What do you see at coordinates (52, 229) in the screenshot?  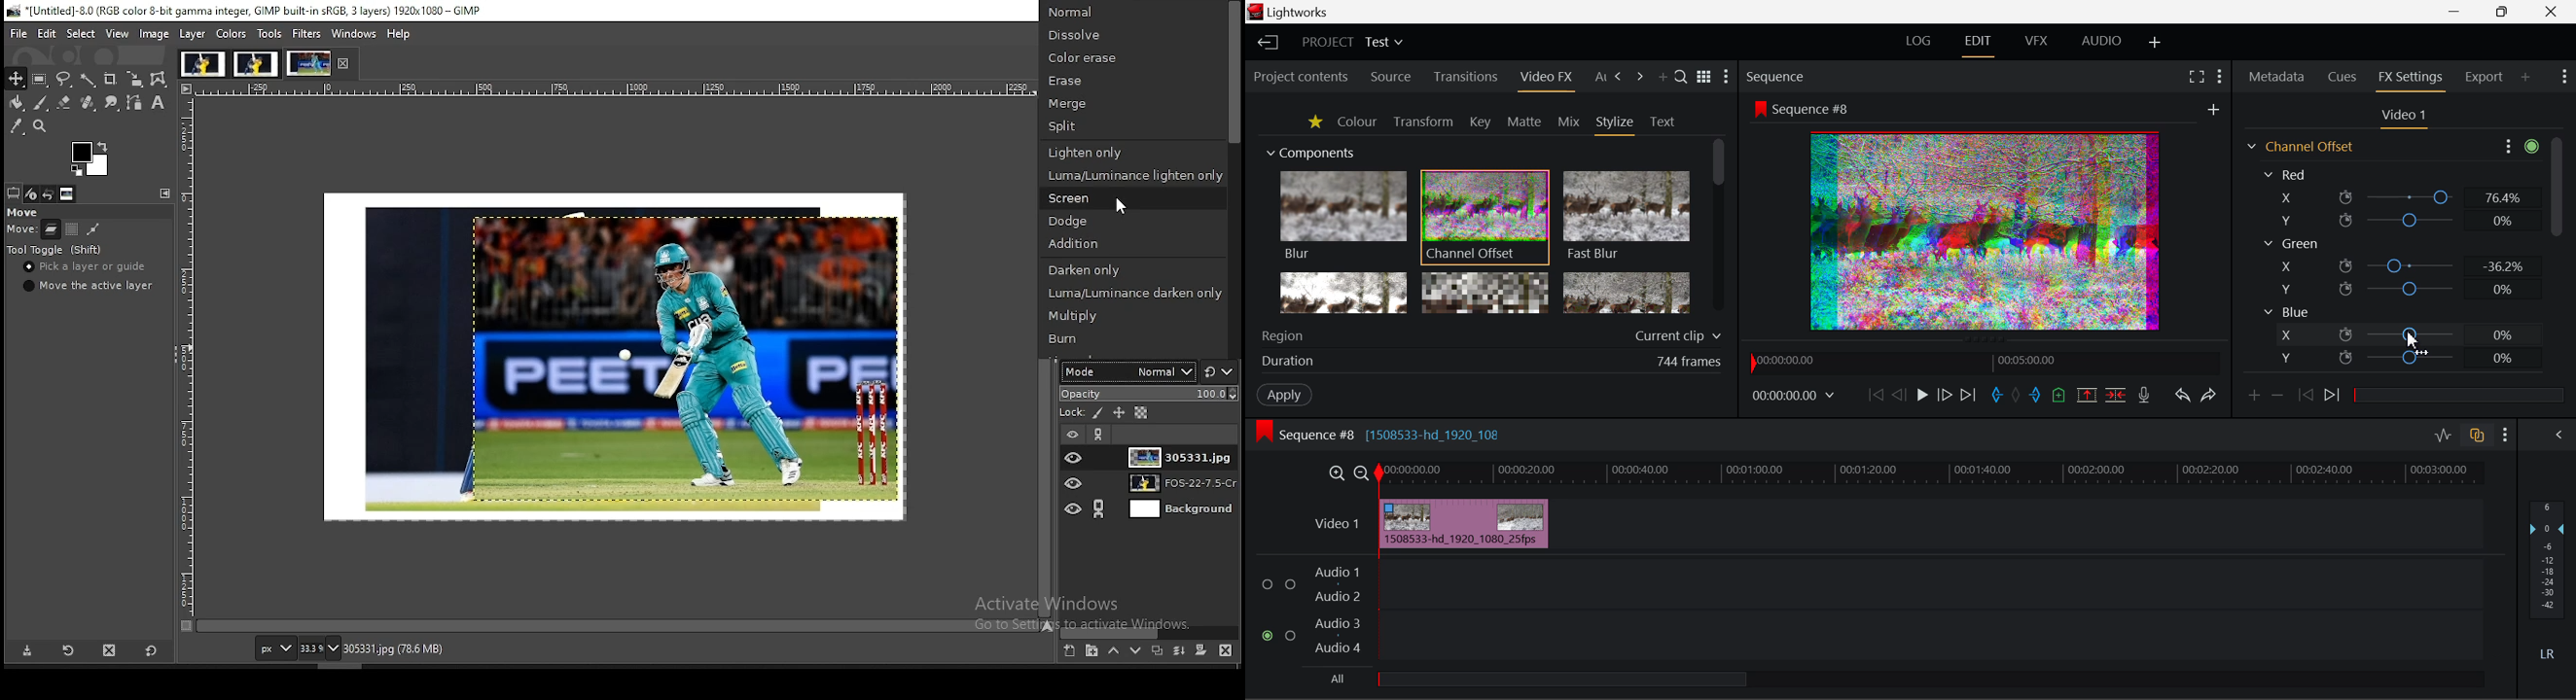 I see `move layers` at bounding box center [52, 229].